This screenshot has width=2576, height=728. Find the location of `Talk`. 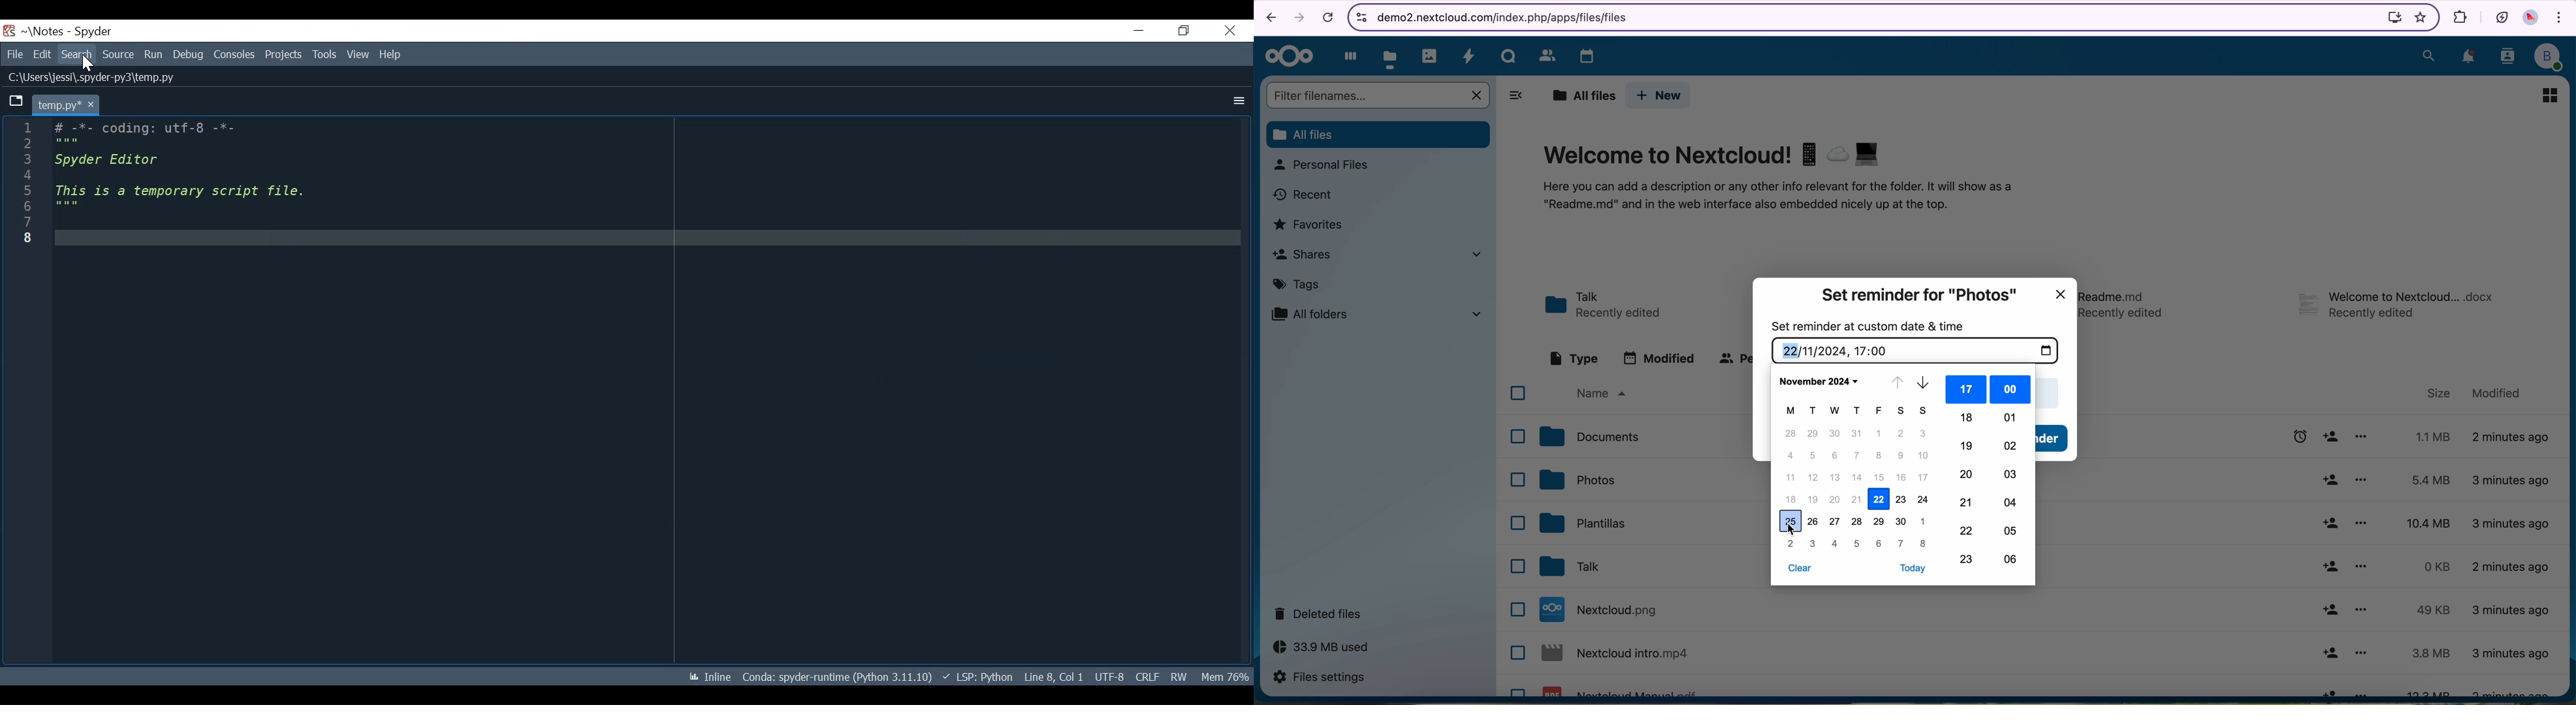

Talk is located at coordinates (1509, 55).